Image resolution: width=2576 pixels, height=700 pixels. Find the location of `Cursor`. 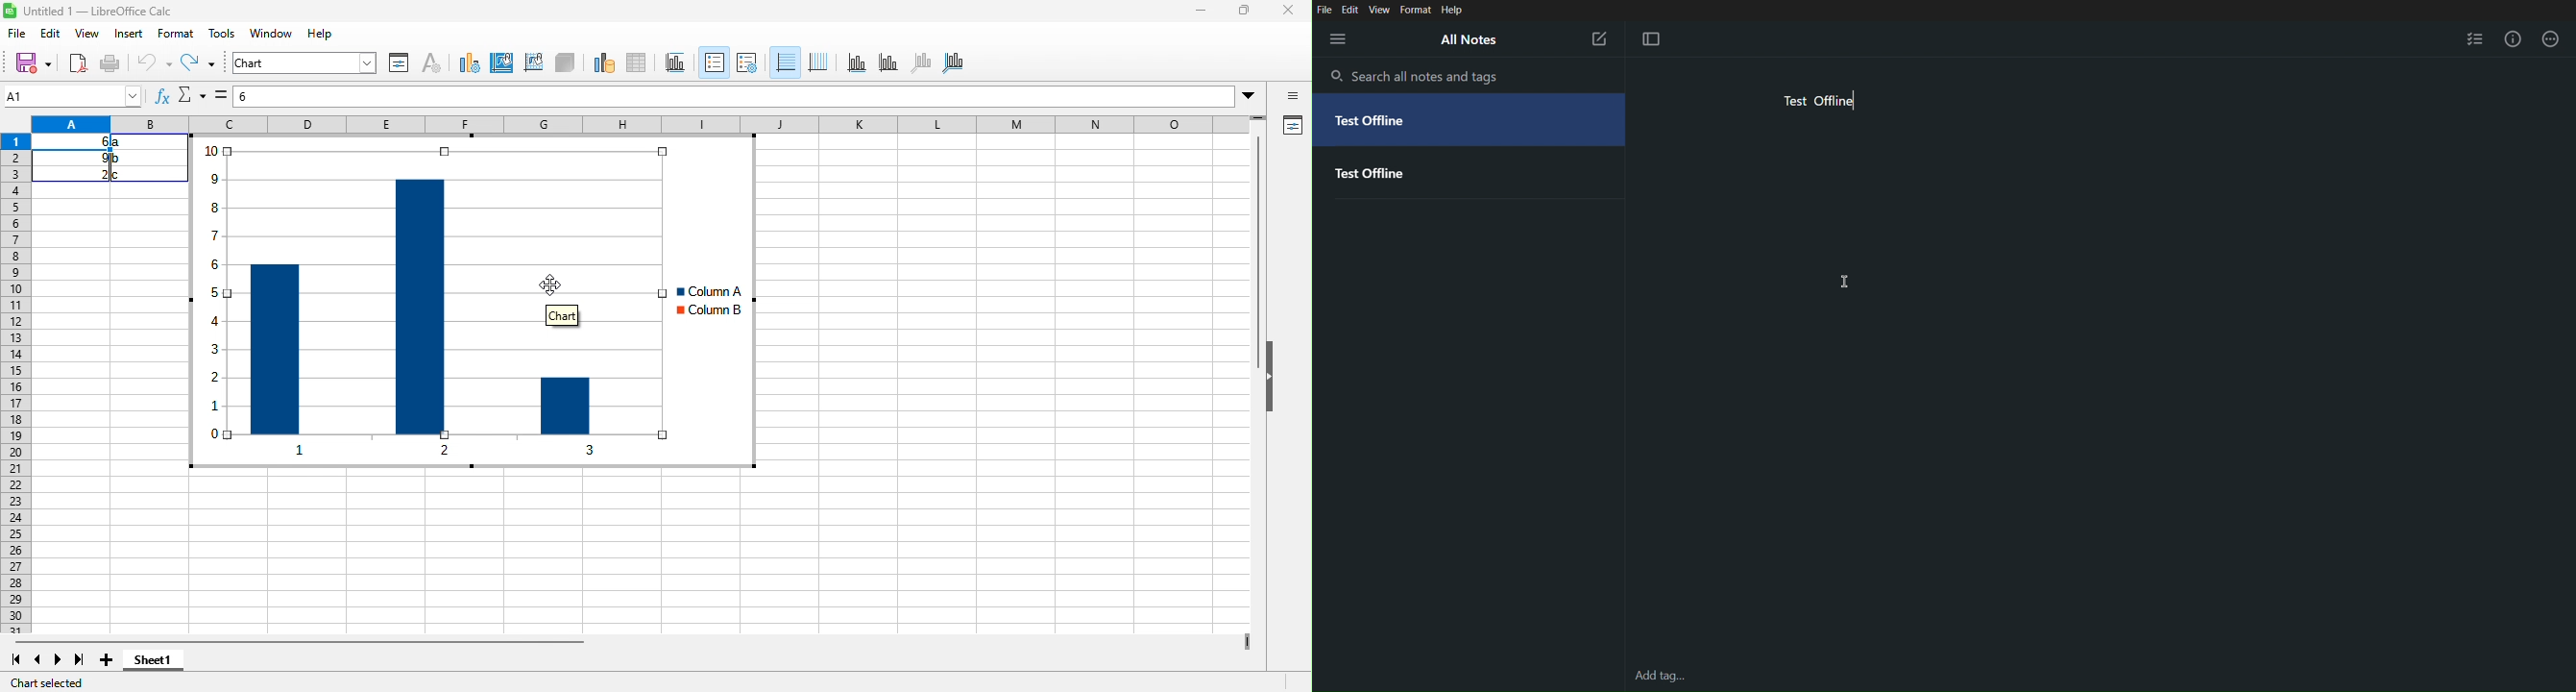

Cursor is located at coordinates (1845, 280).